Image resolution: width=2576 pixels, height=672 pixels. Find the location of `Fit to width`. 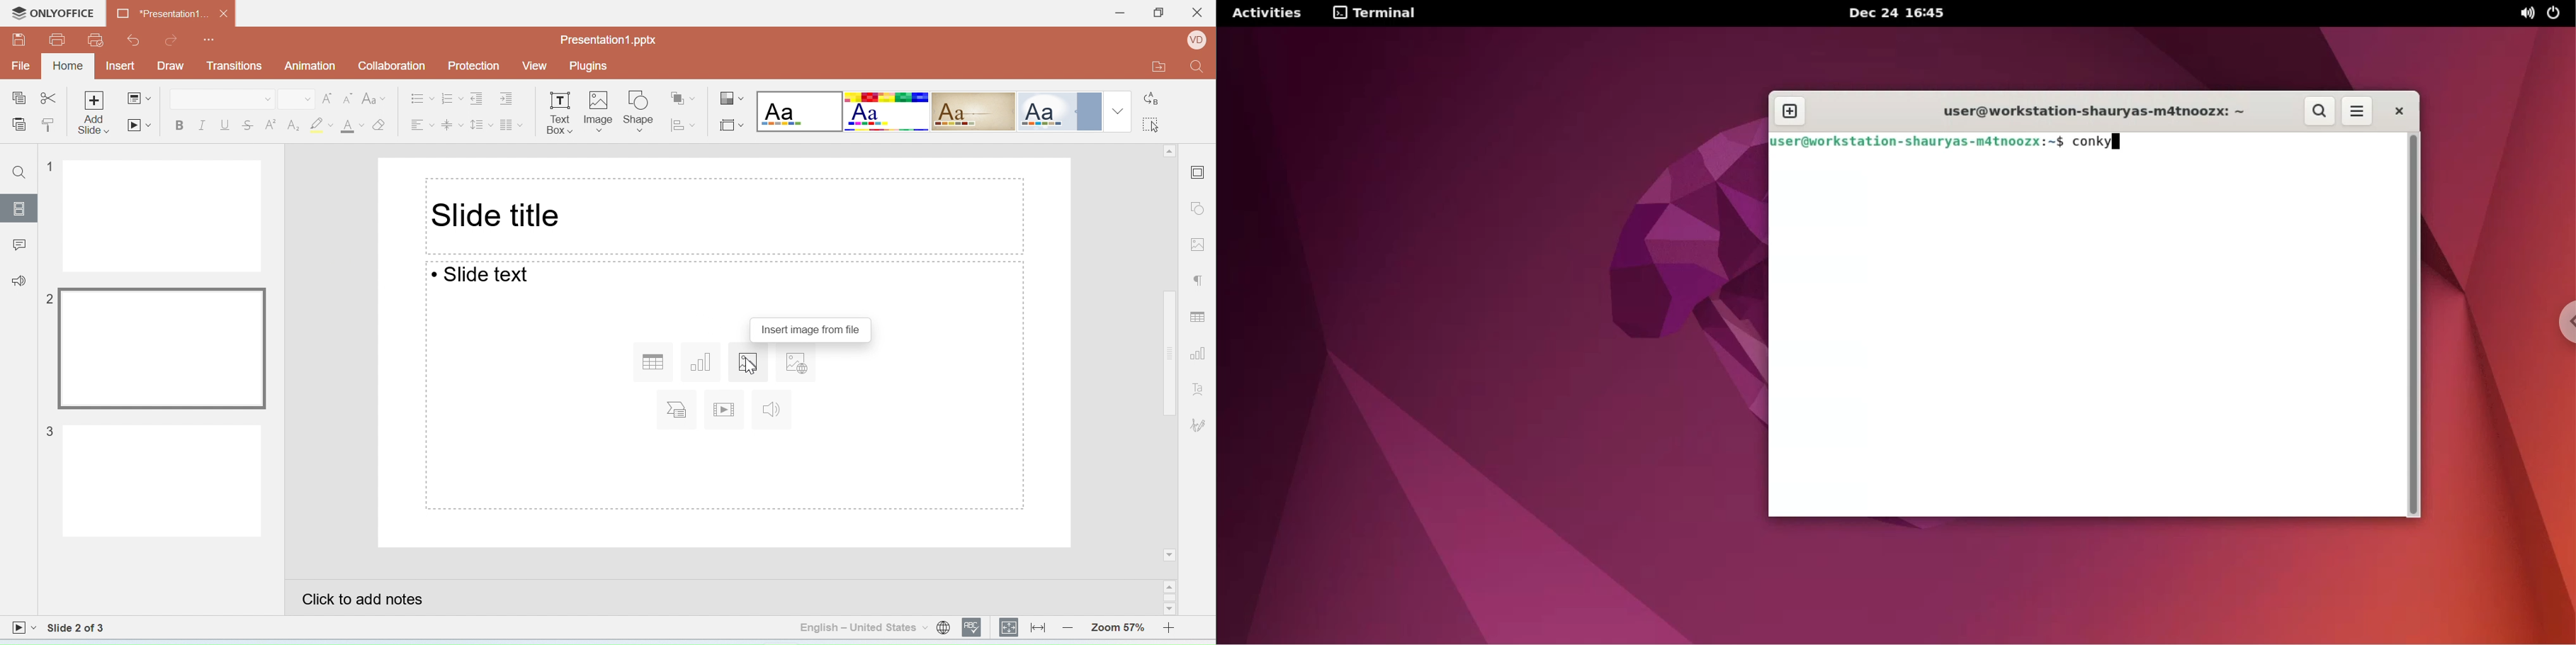

Fit to width is located at coordinates (1039, 627).